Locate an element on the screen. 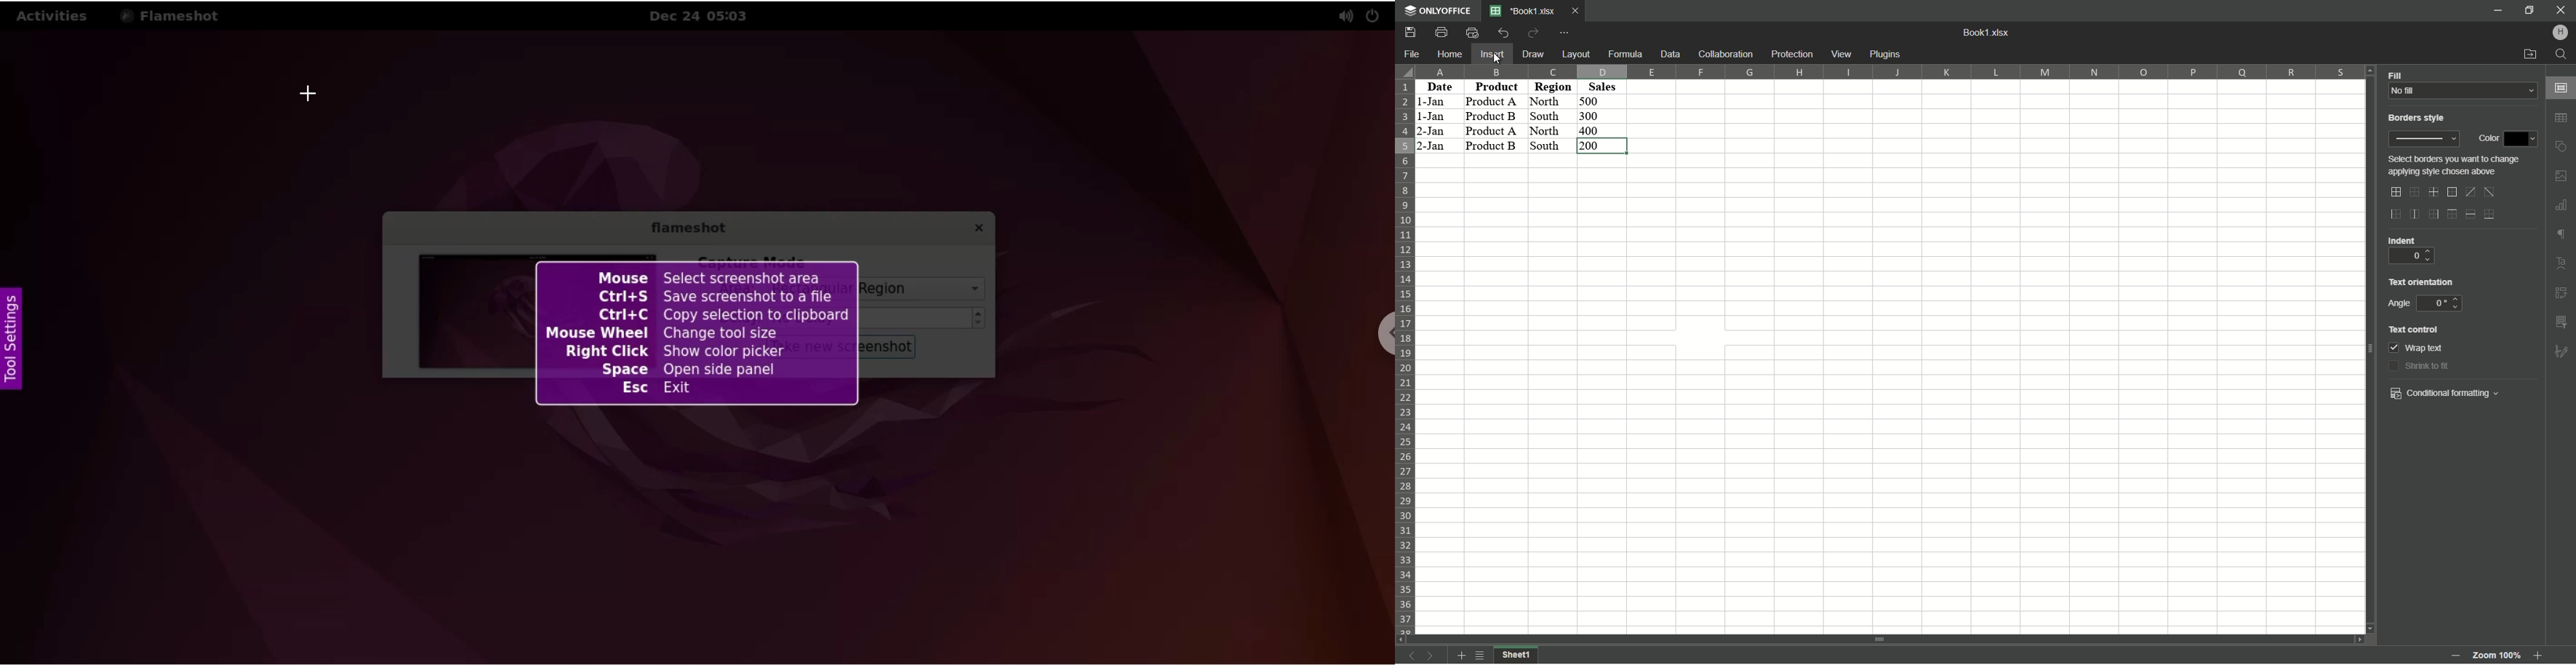 The width and height of the screenshot is (2576, 672). Fill is located at coordinates (2395, 76).